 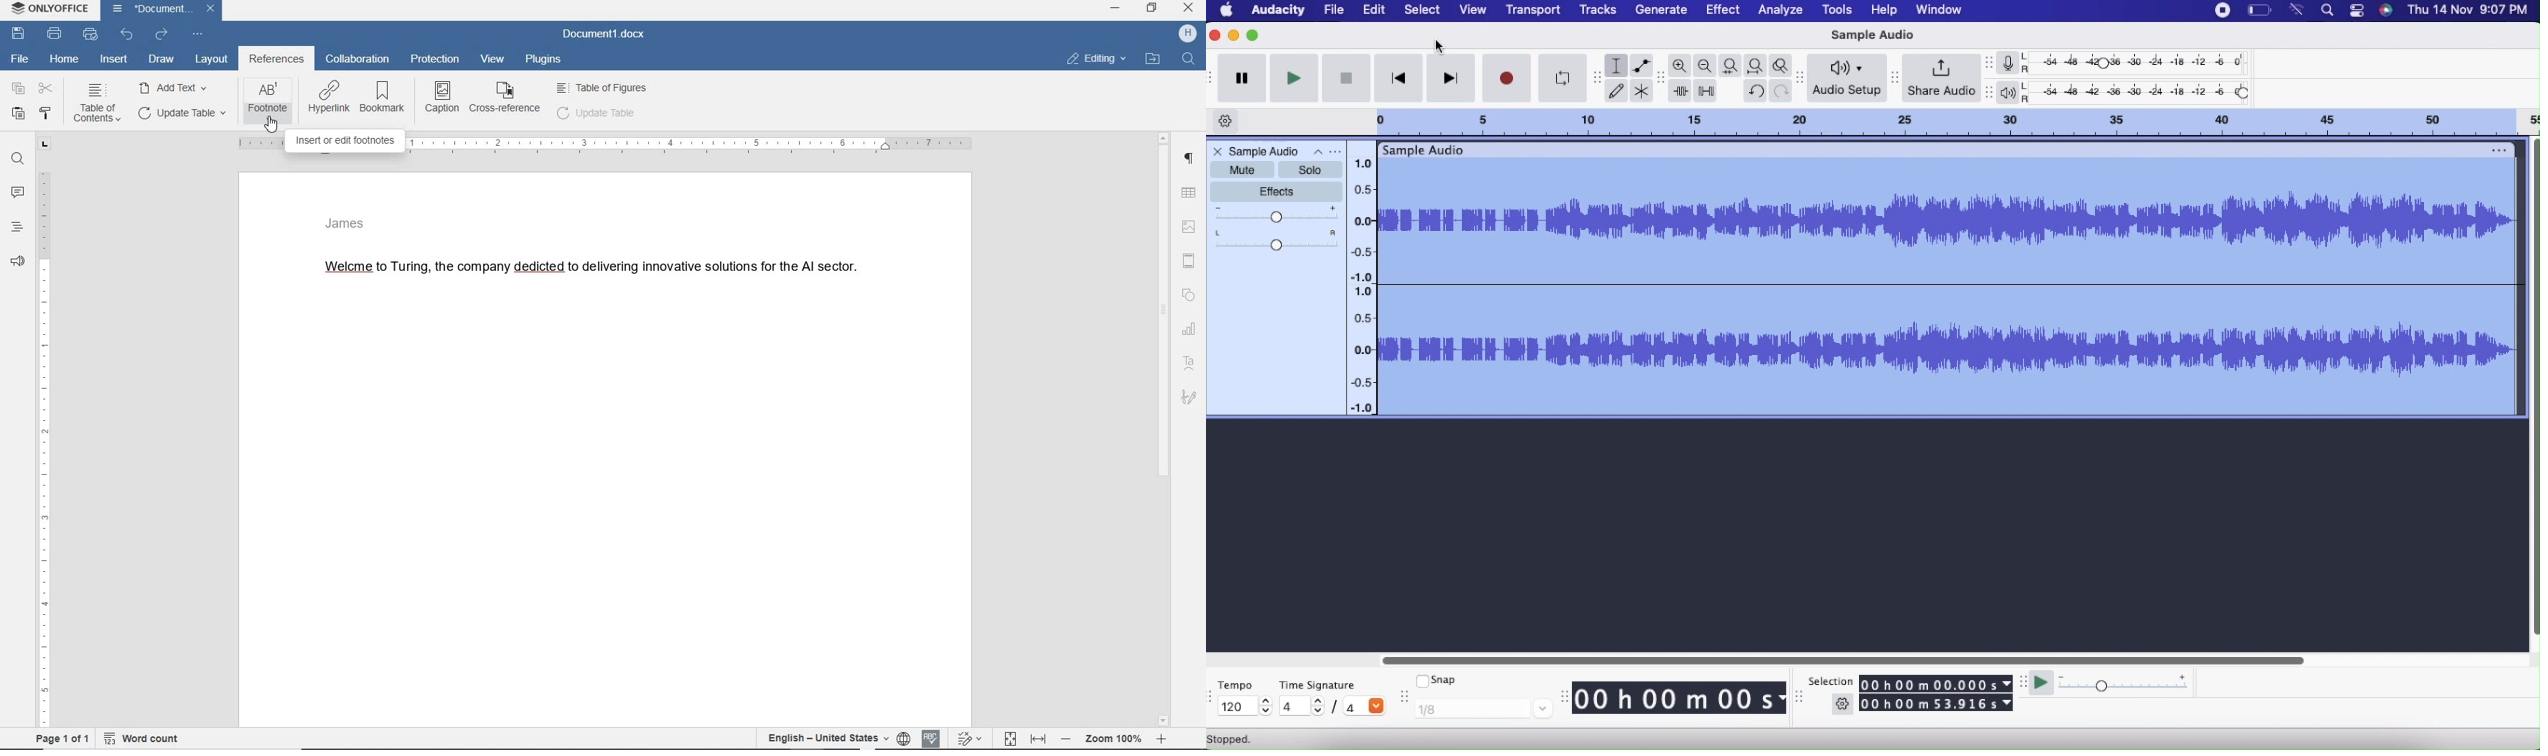 I want to click on ruler, so click(x=45, y=434).